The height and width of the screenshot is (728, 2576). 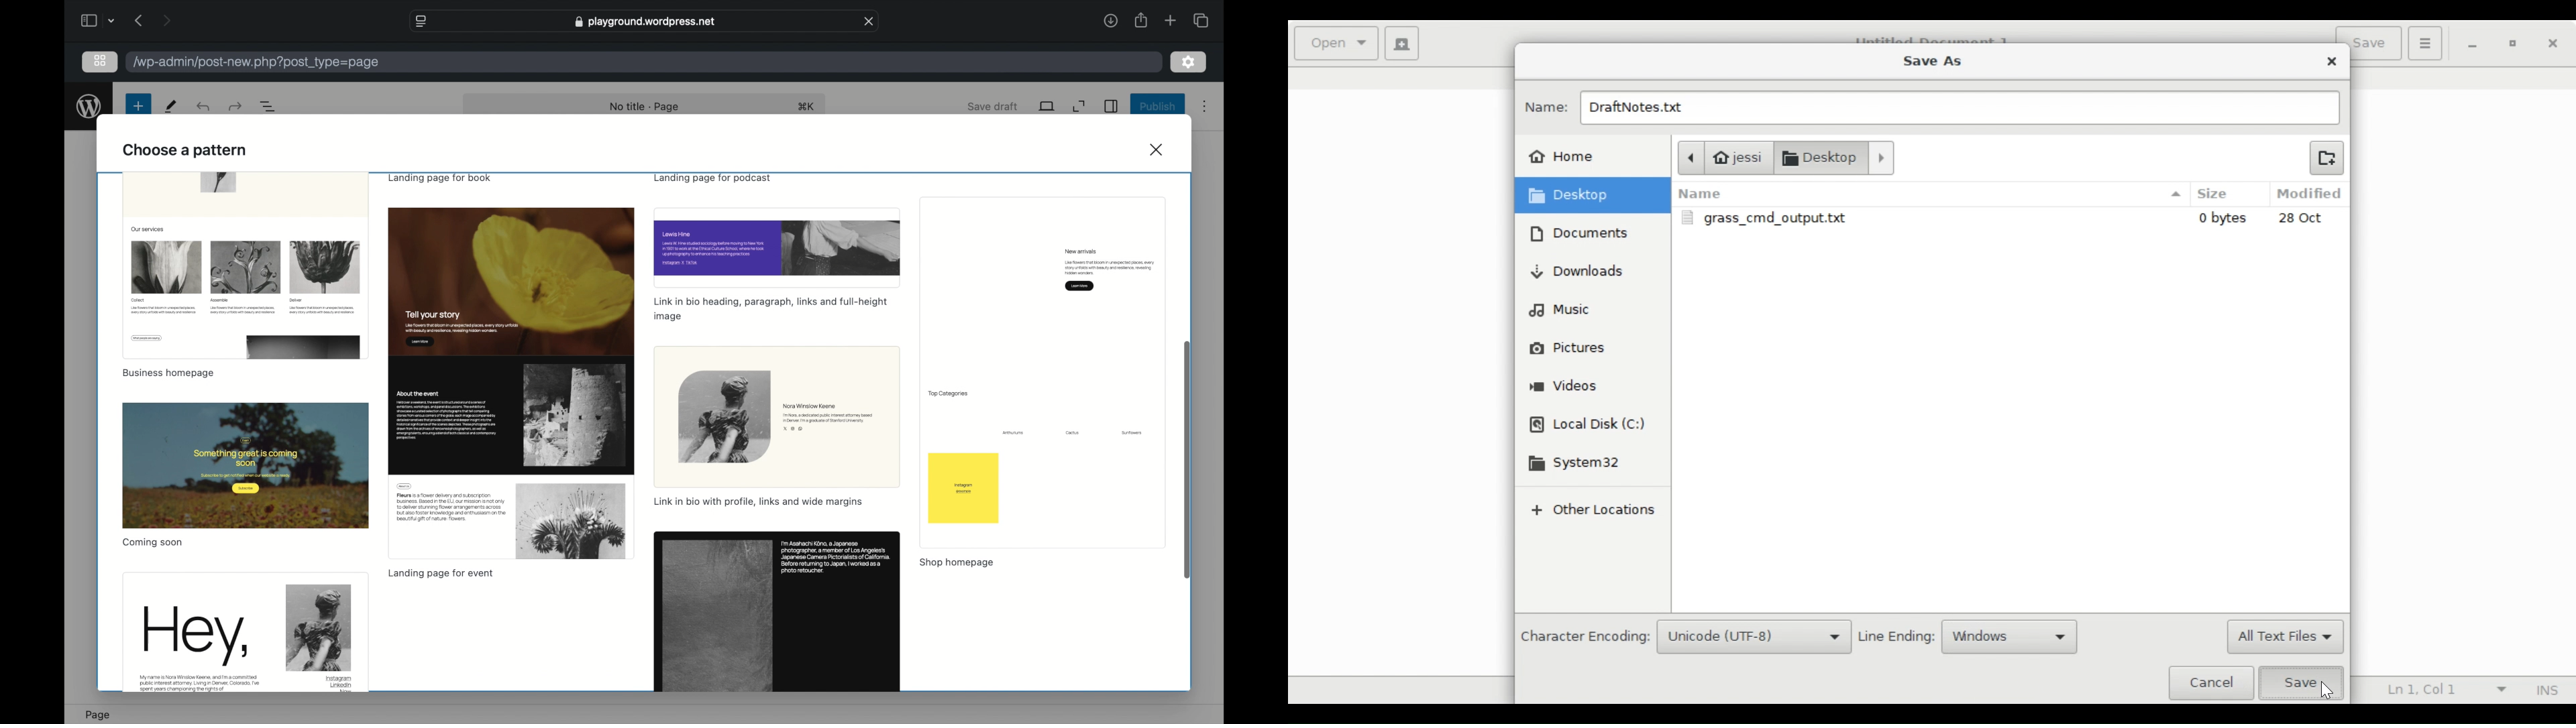 What do you see at coordinates (89, 107) in the screenshot?
I see `wordpress` at bounding box center [89, 107].